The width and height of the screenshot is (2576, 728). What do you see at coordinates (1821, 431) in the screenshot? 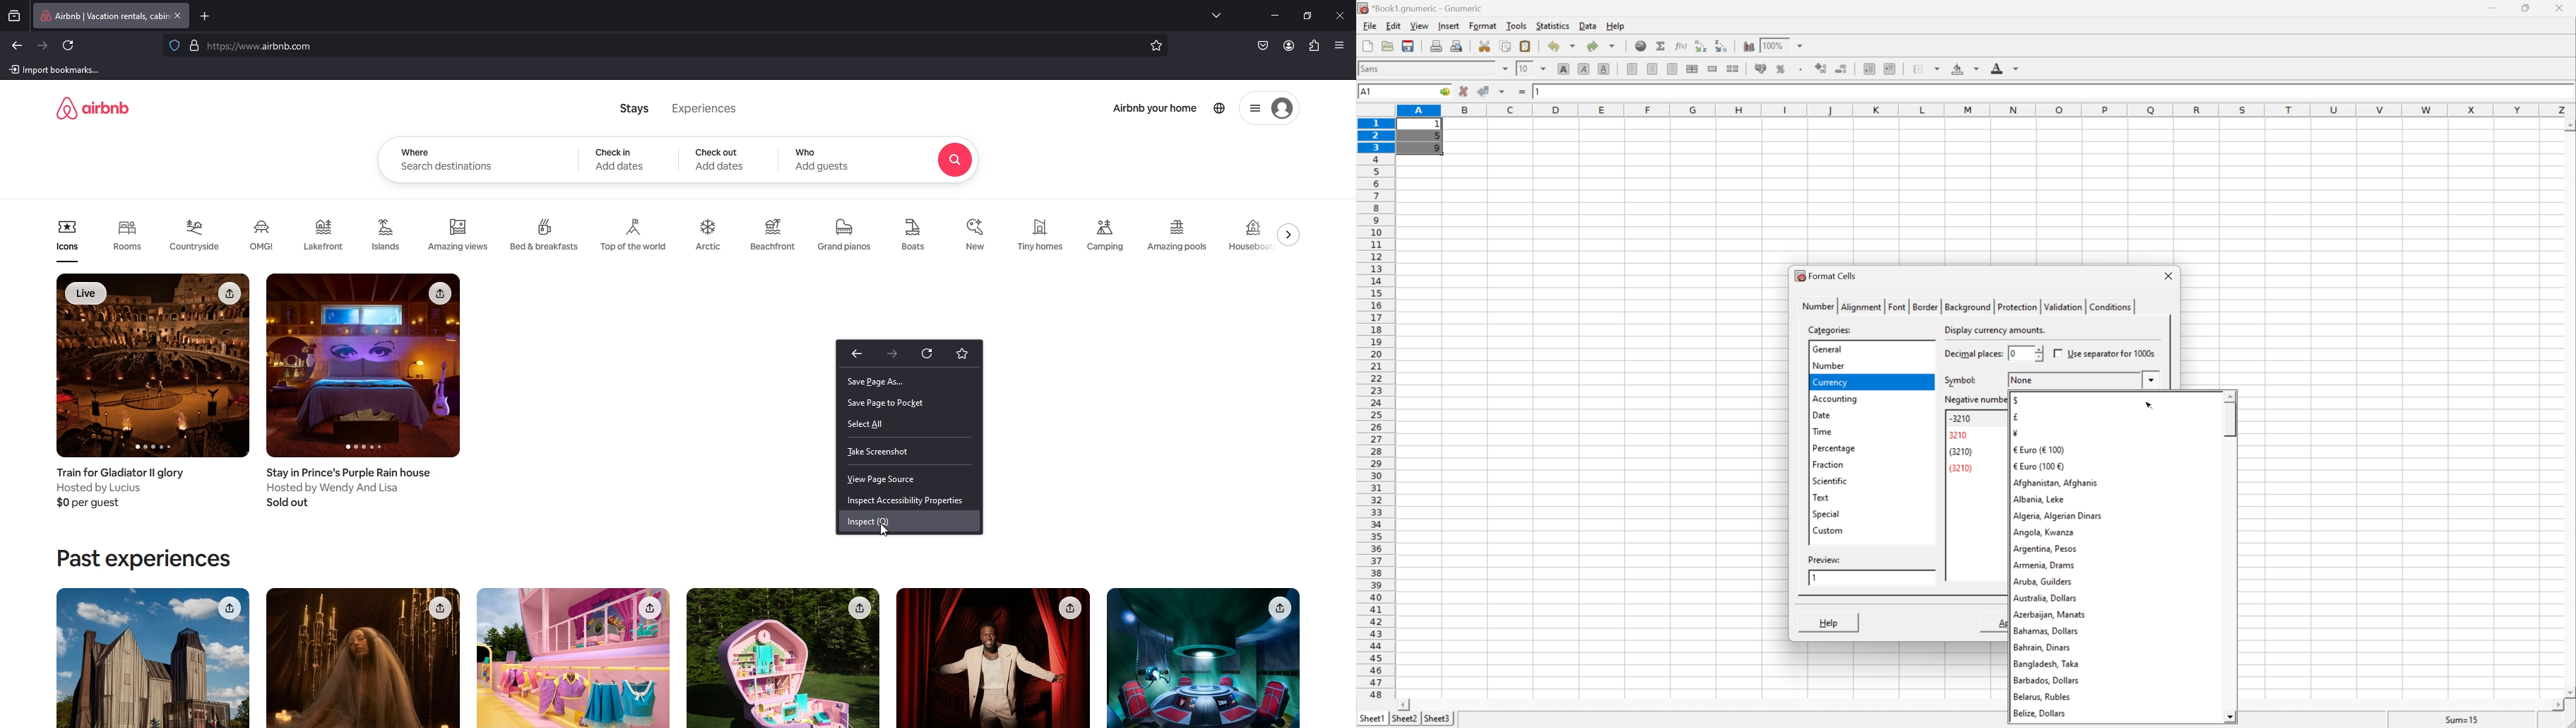
I see `time` at bounding box center [1821, 431].